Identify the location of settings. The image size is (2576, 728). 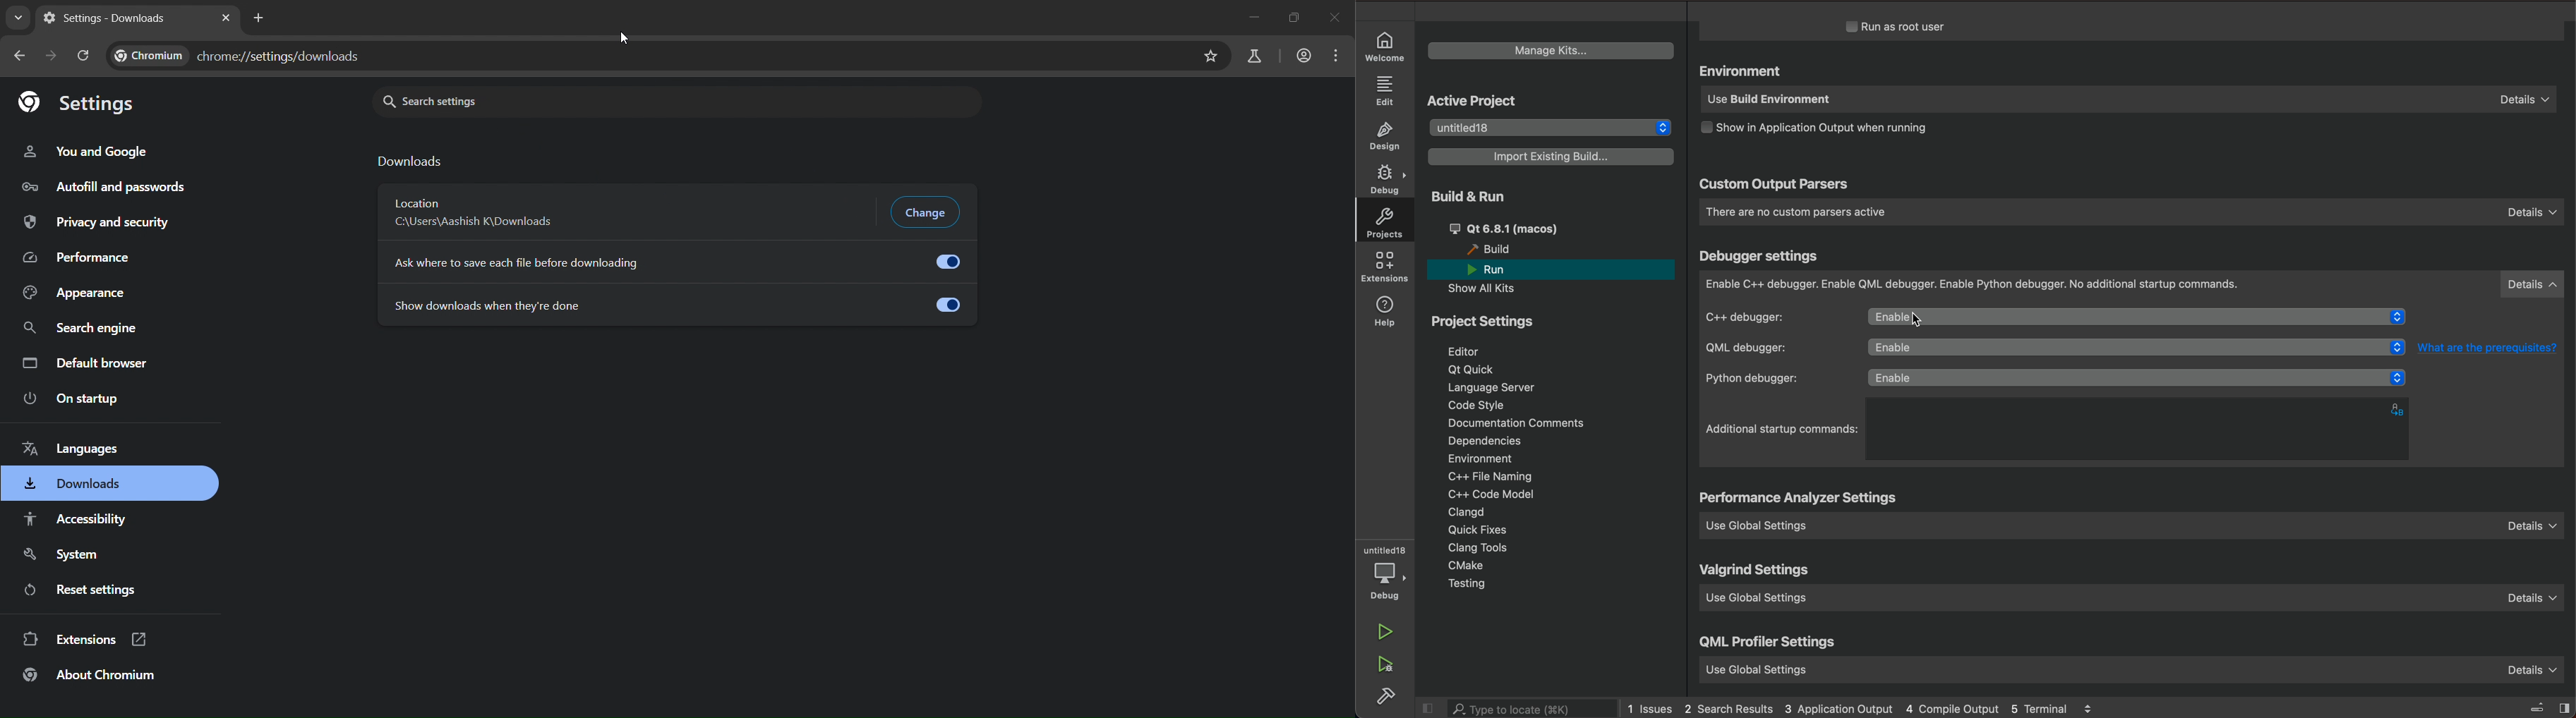
(1802, 499).